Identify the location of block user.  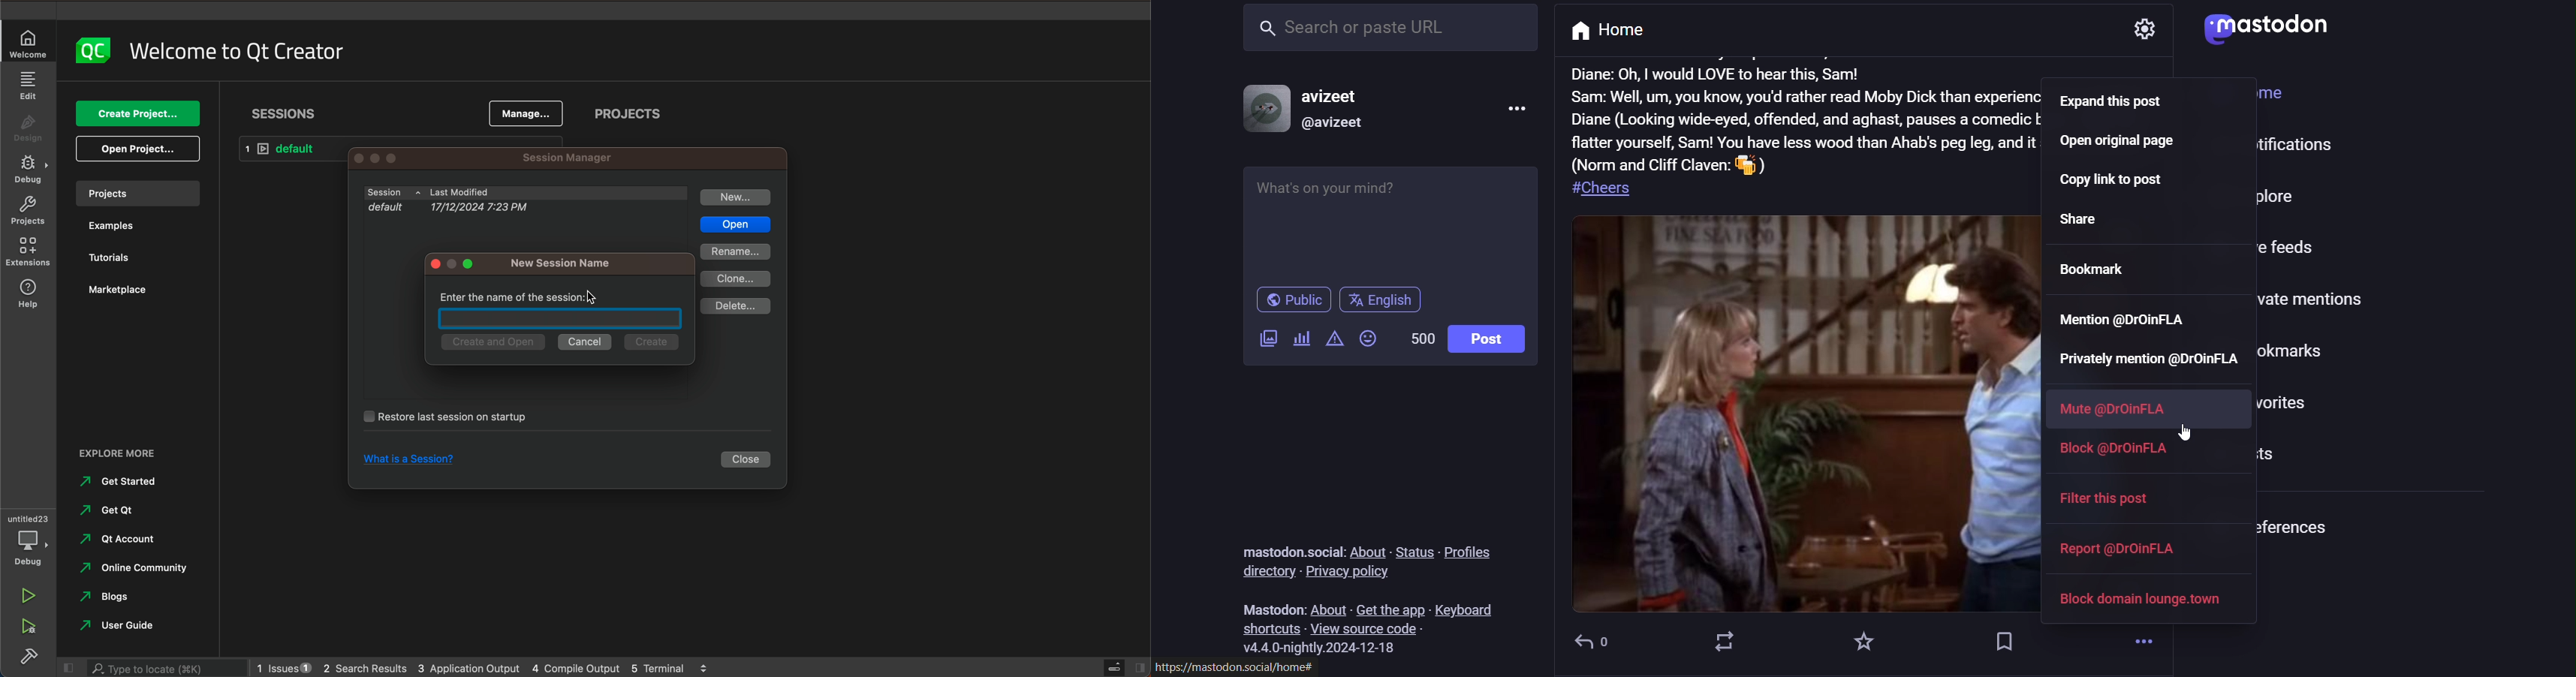
(2126, 452).